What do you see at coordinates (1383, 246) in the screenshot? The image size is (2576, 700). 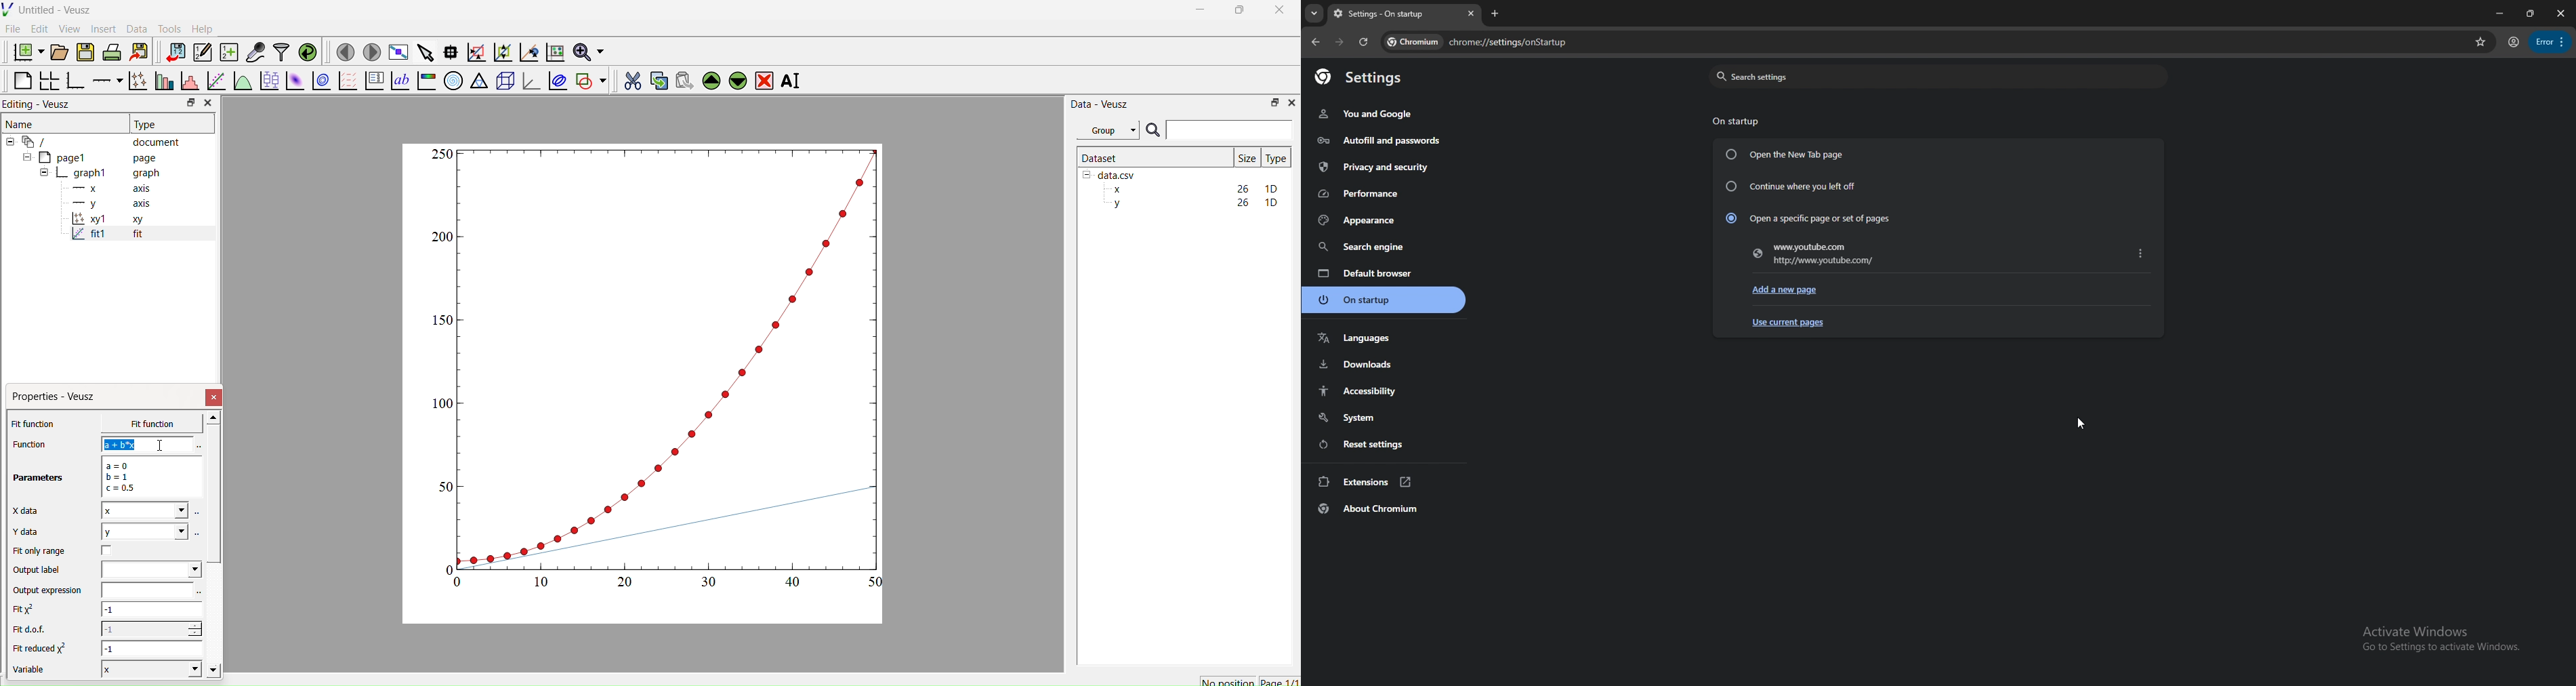 I see `search engine` at bounding box center [1383, 246].